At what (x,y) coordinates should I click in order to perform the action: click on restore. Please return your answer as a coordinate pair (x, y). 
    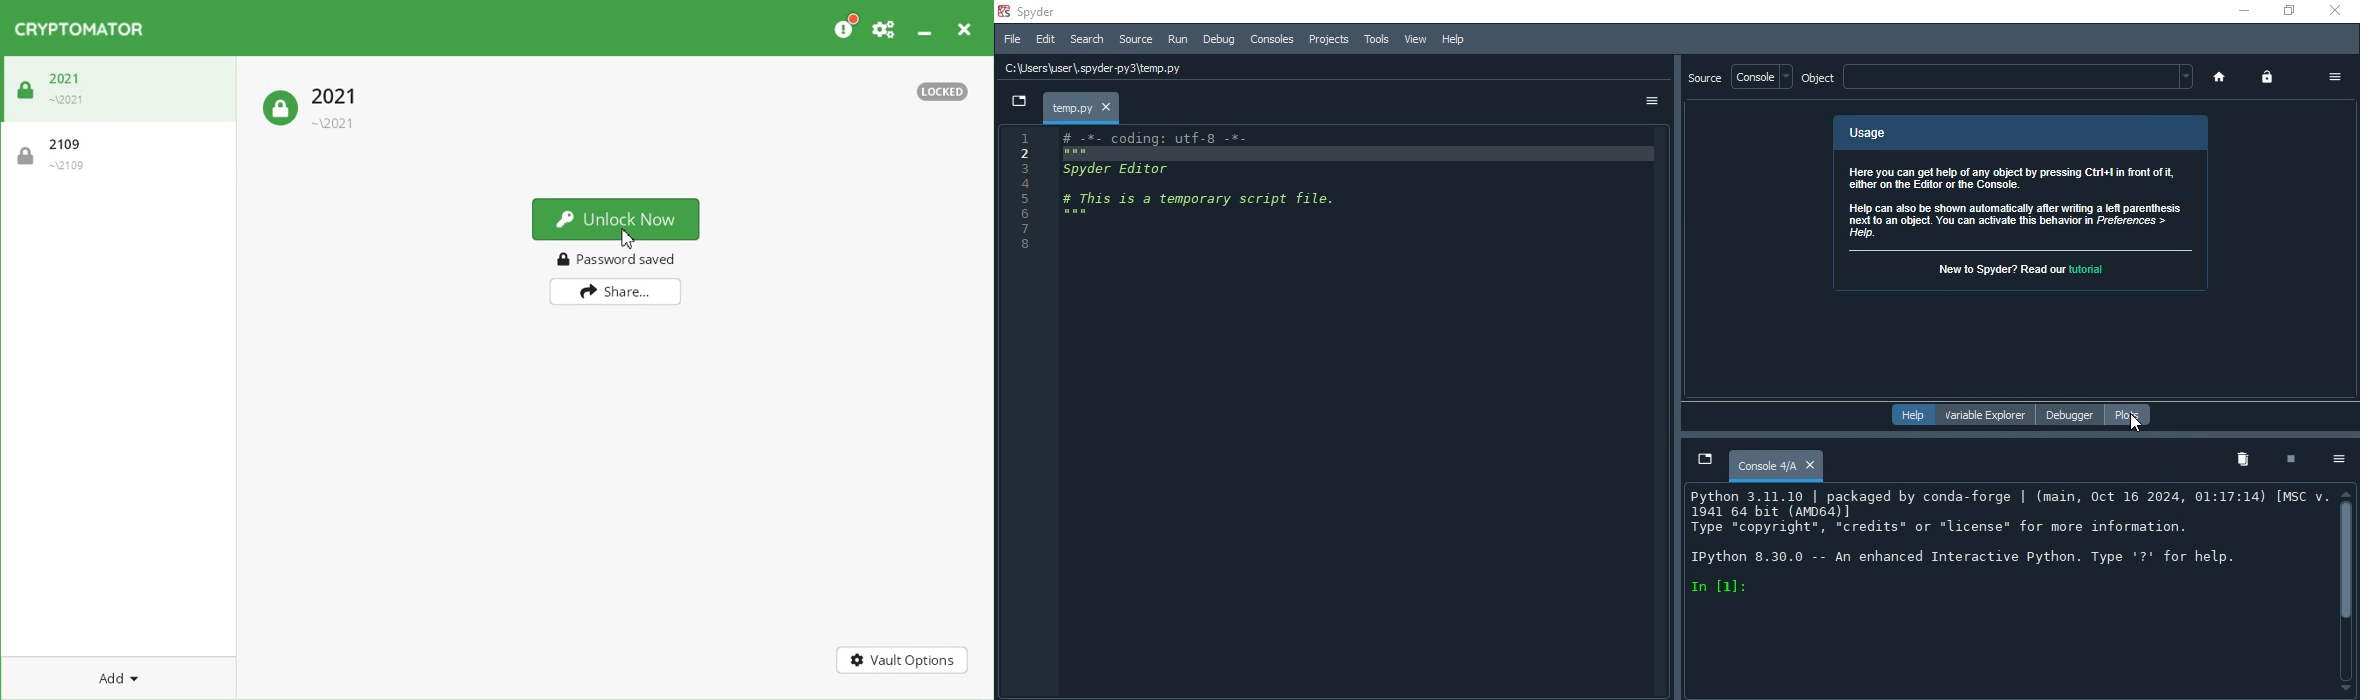
    Looking at the image, I should click on (2285, 10).